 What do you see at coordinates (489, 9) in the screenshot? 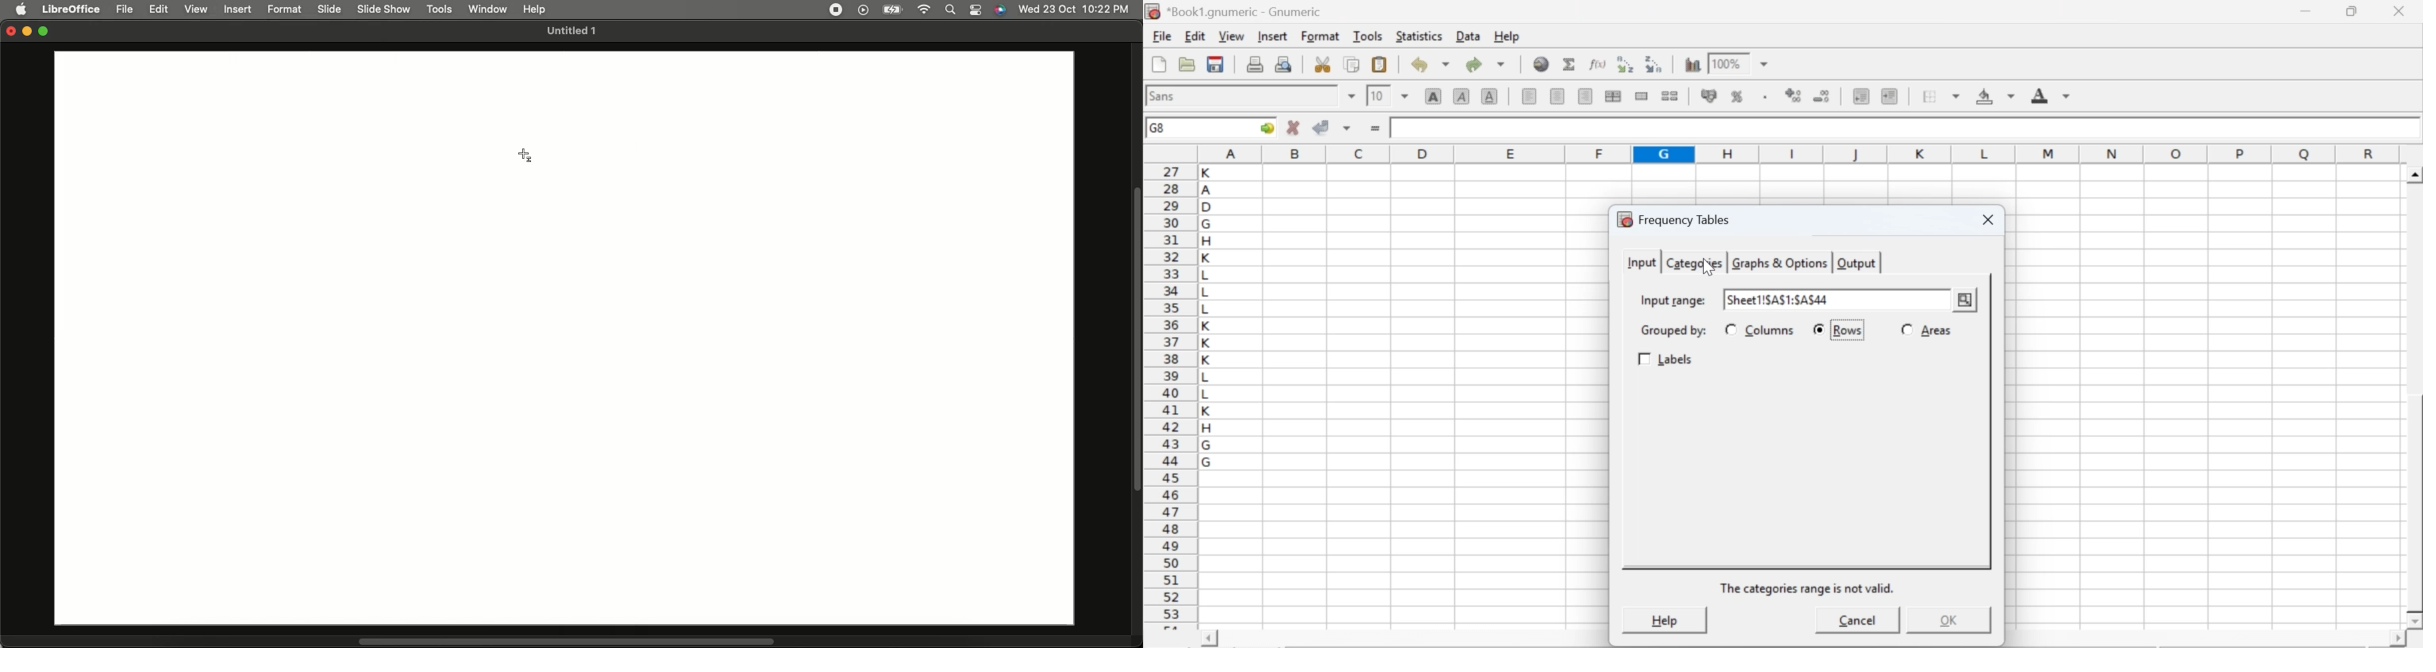
I see `Window` at bounding box center [489, 9].